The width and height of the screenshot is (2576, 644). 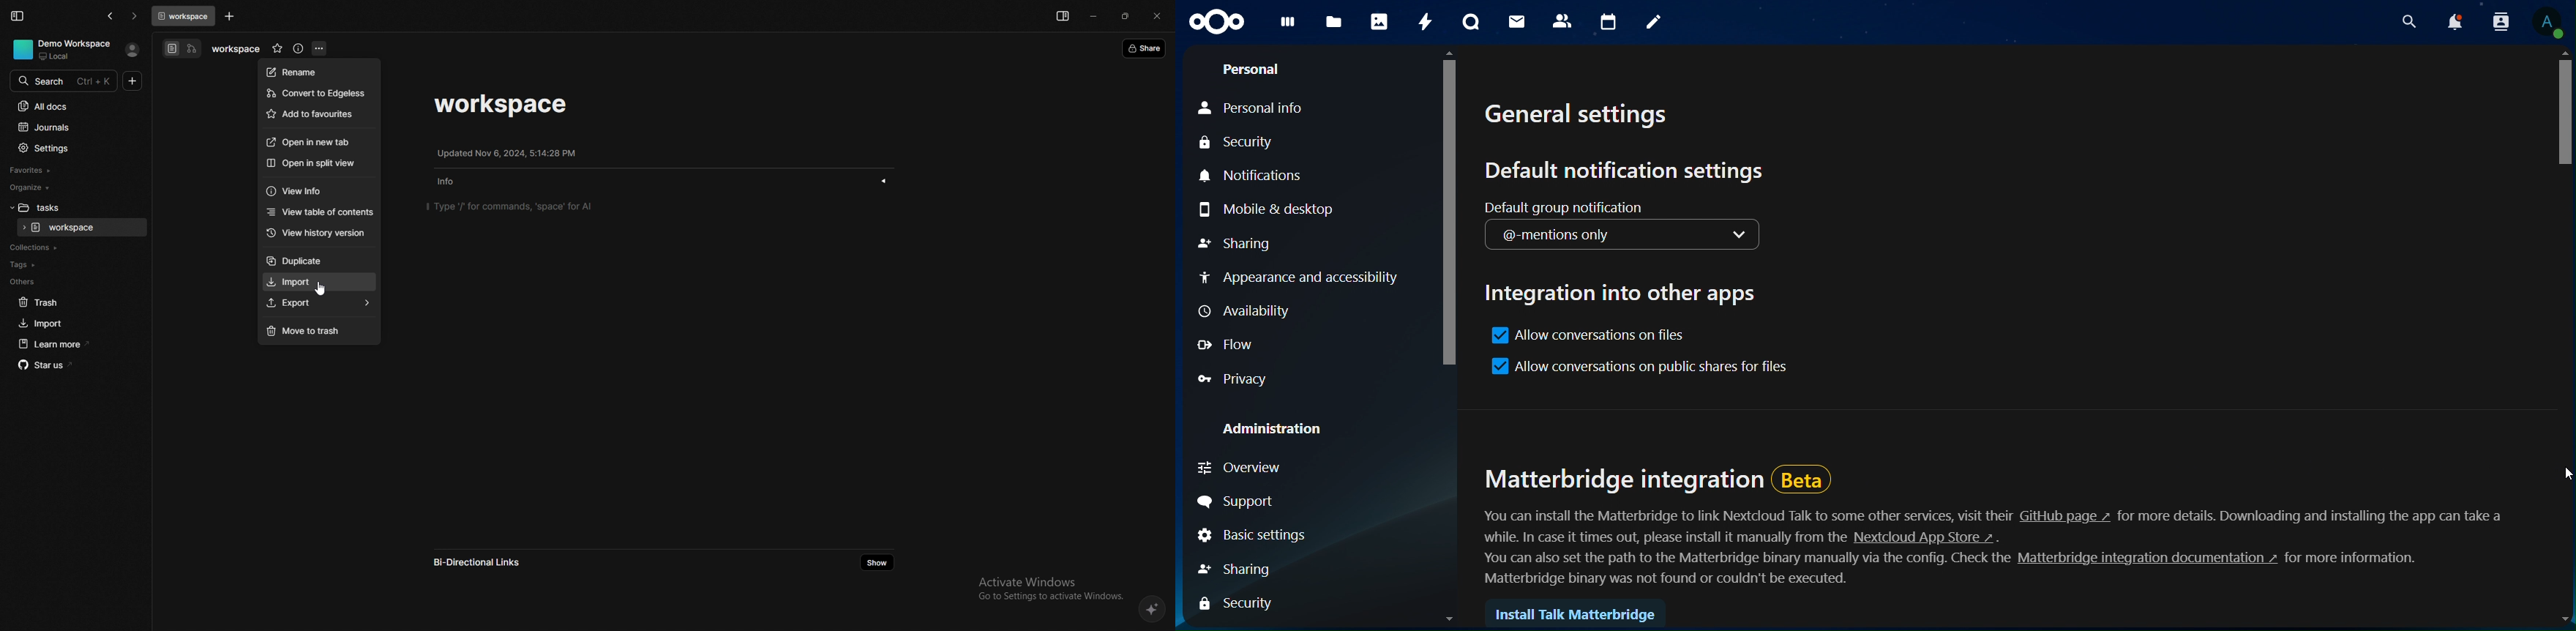 What do you see at coordinates (1562, 20) in the screenshot?
I see `contacts` at bounding box center [1562, 20].